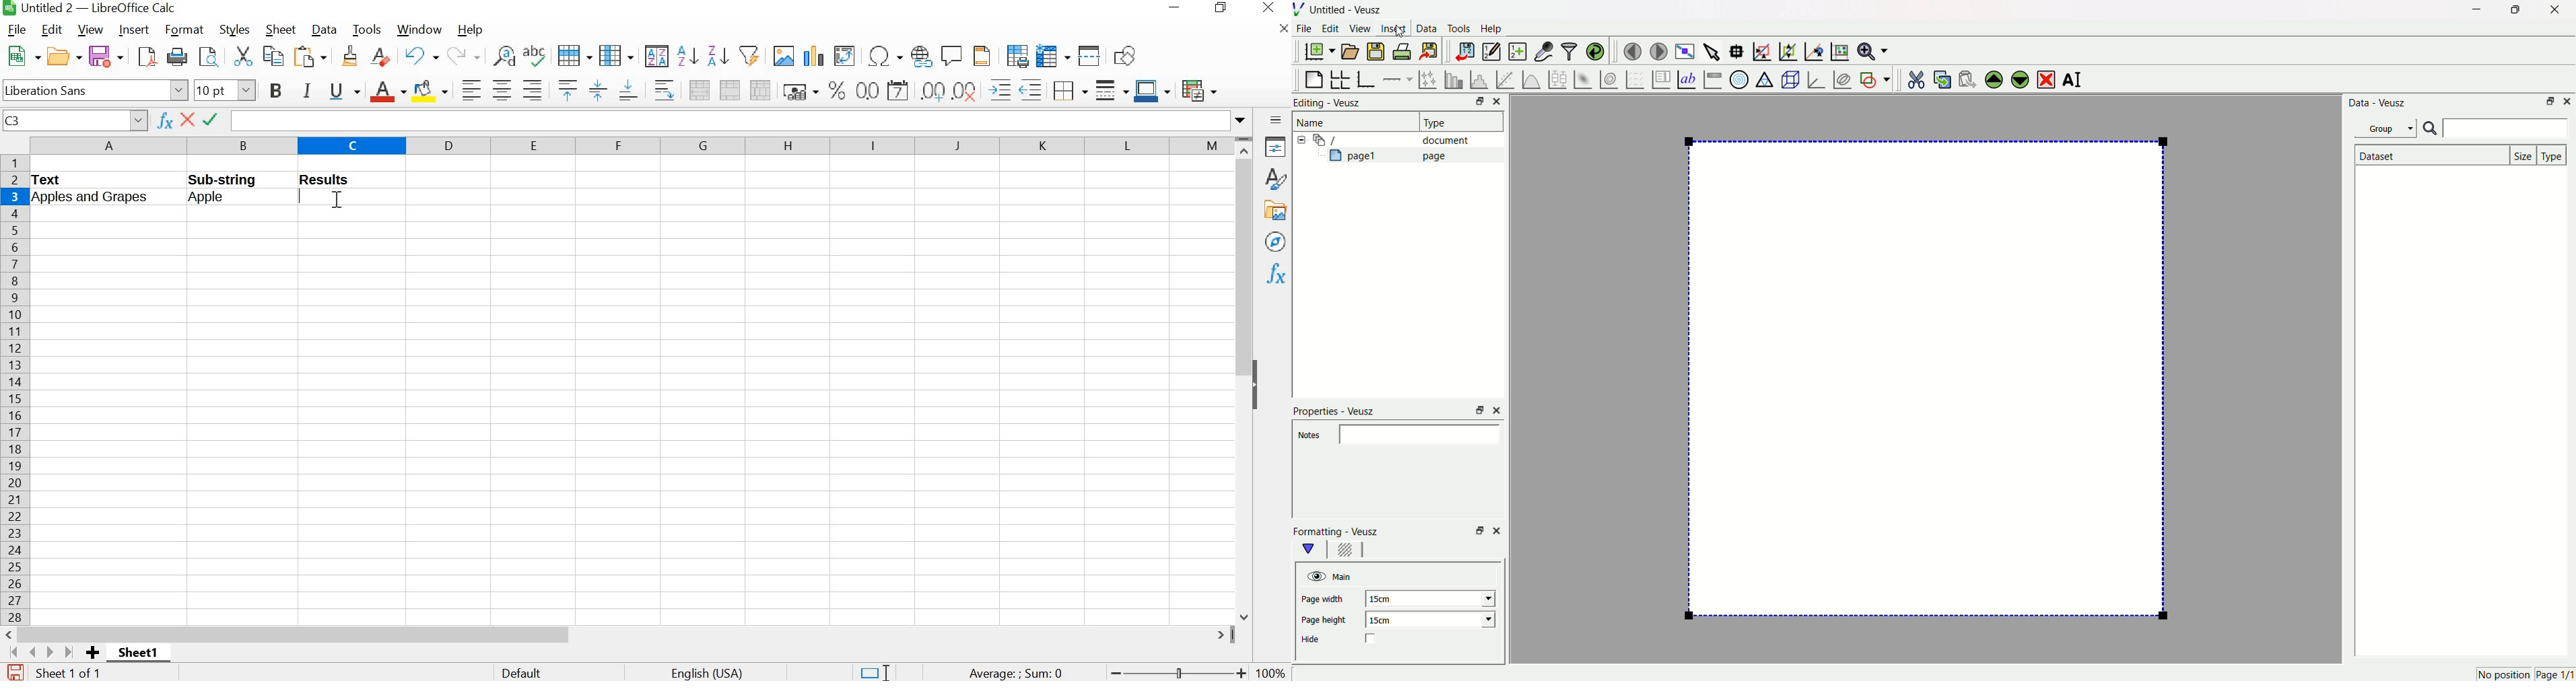 Image resolution: width=2576 pixels, height=700 pixels. Describe the element at coordinates (1476, 409) in the screenshot. I see `minimise` at that location.